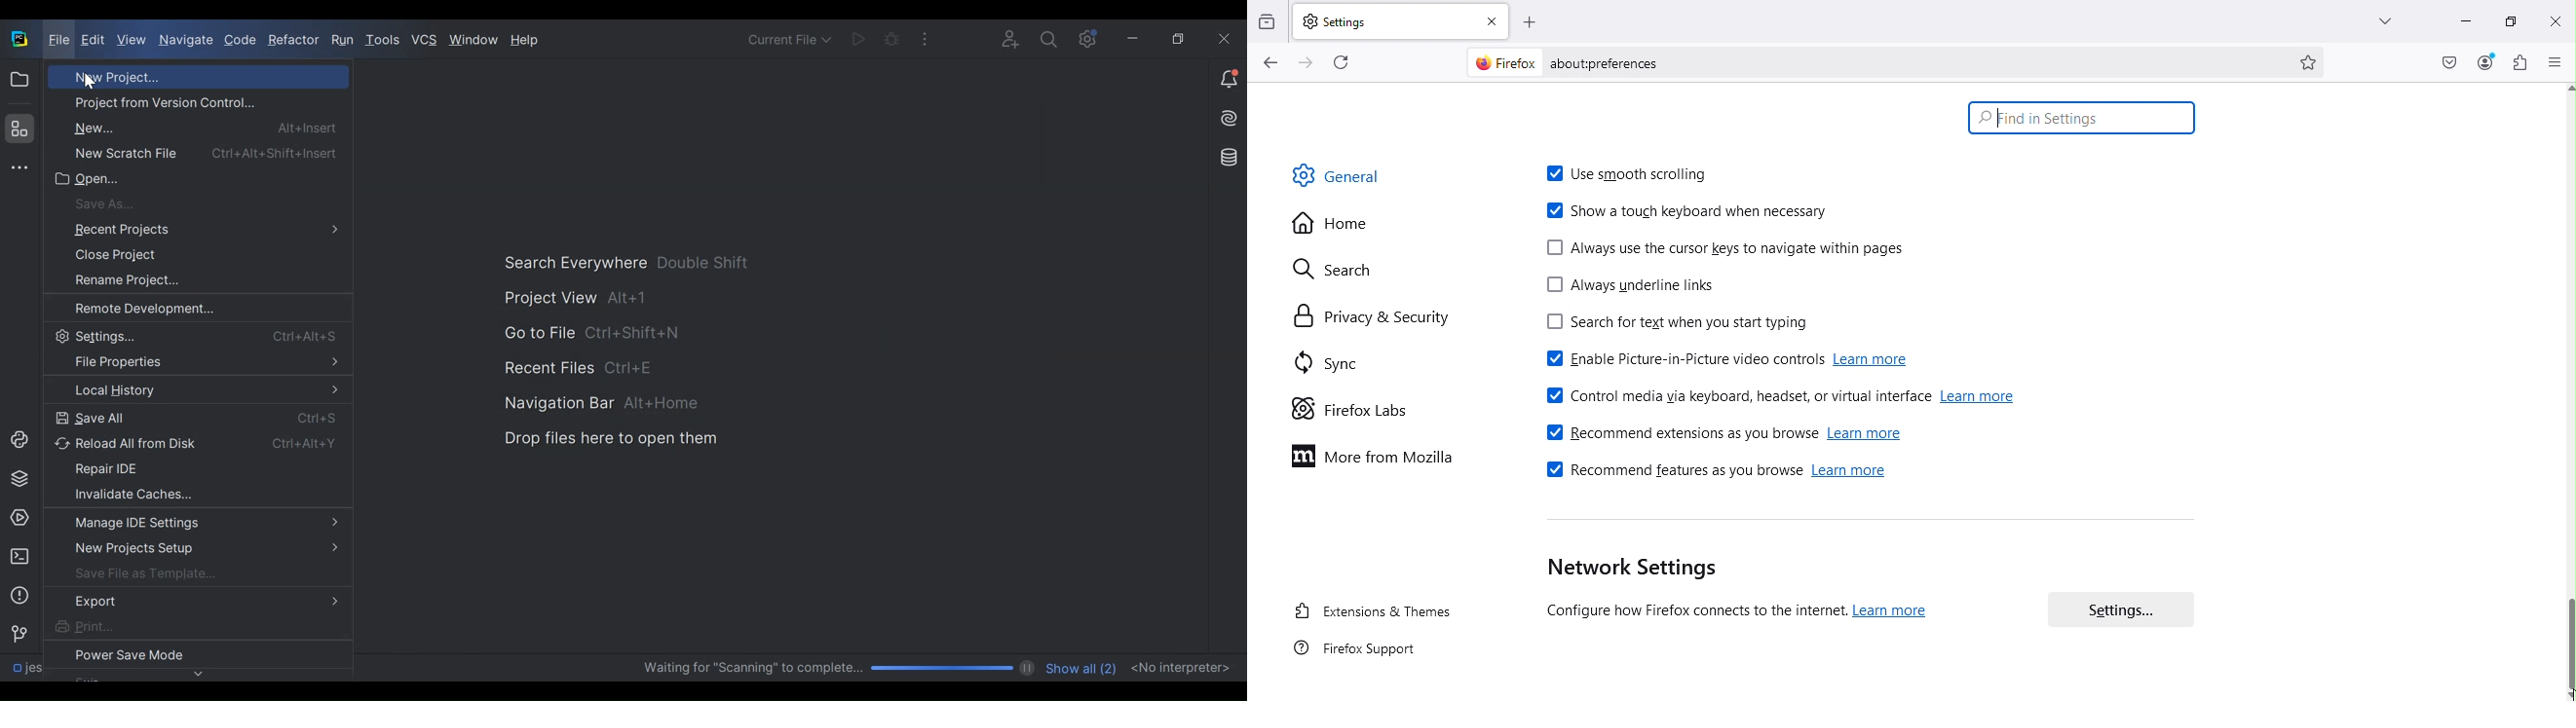  I want to click on Search for text when you start typing, so click(1671, 325).